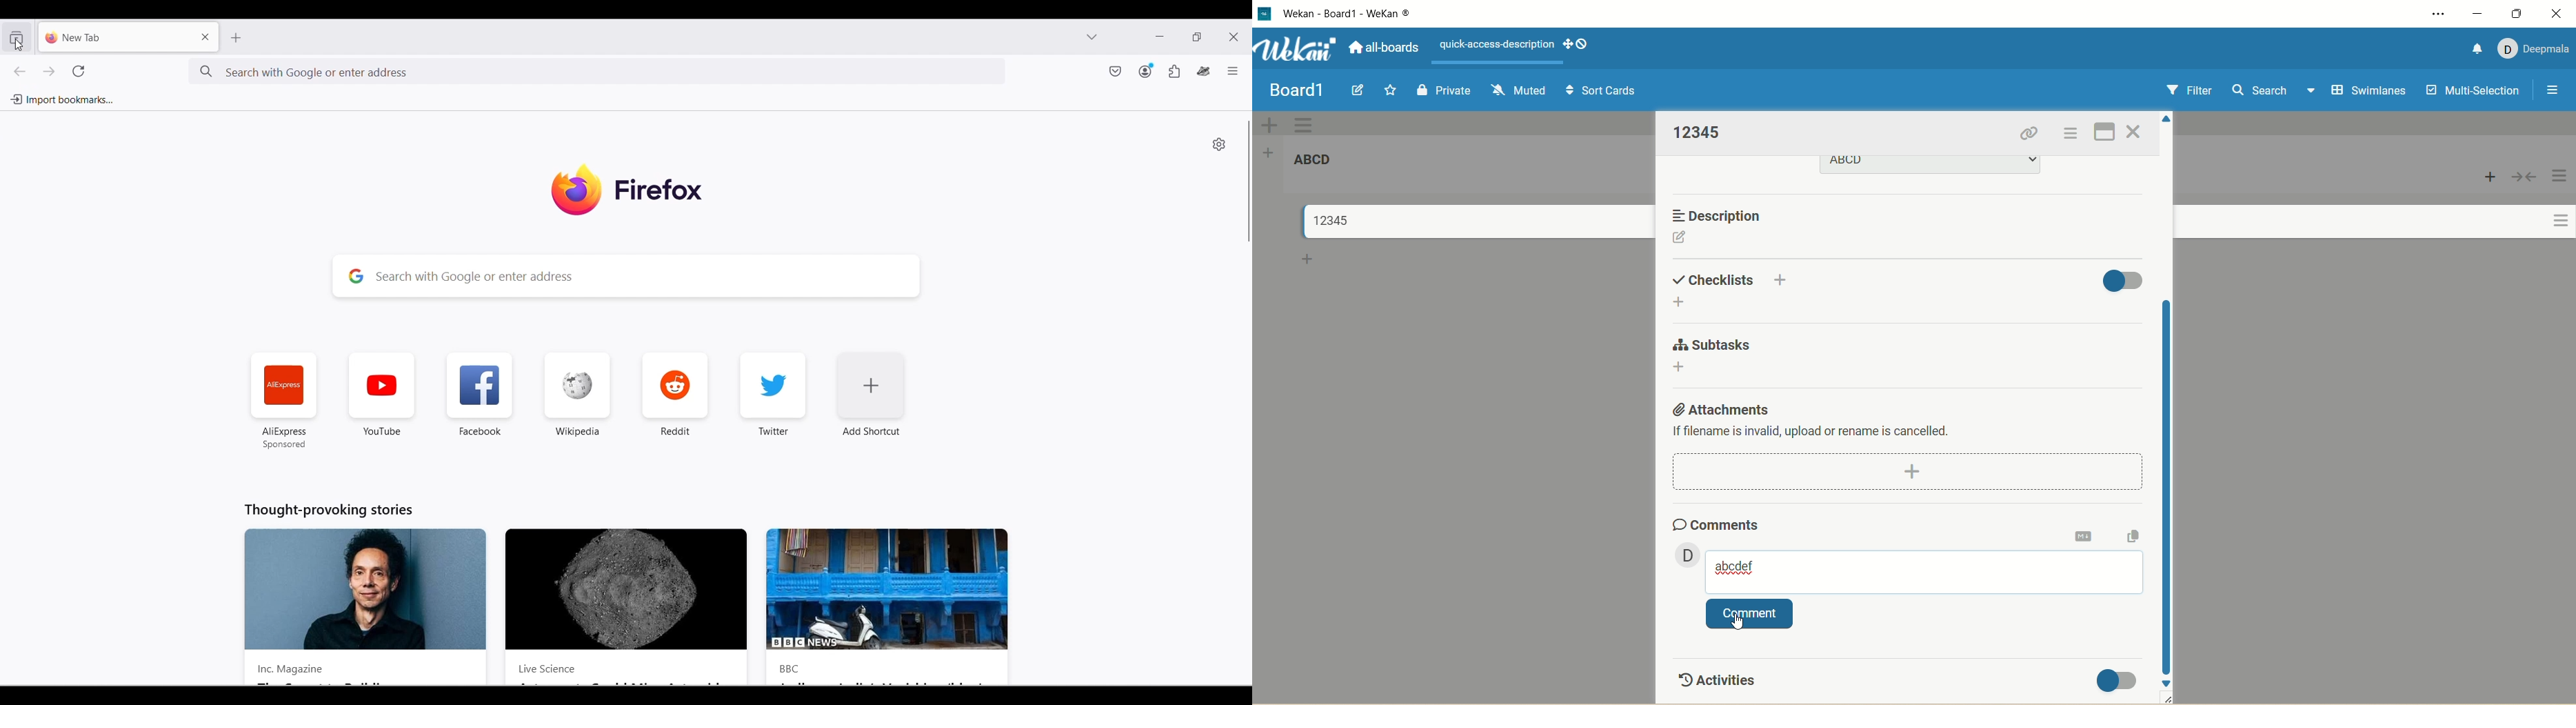 This screenshot has width=2576, height=728. What do you see at coordinates (1738, 626) in the screenshot?
I see `cursor` at bounding box center [1738, 626].